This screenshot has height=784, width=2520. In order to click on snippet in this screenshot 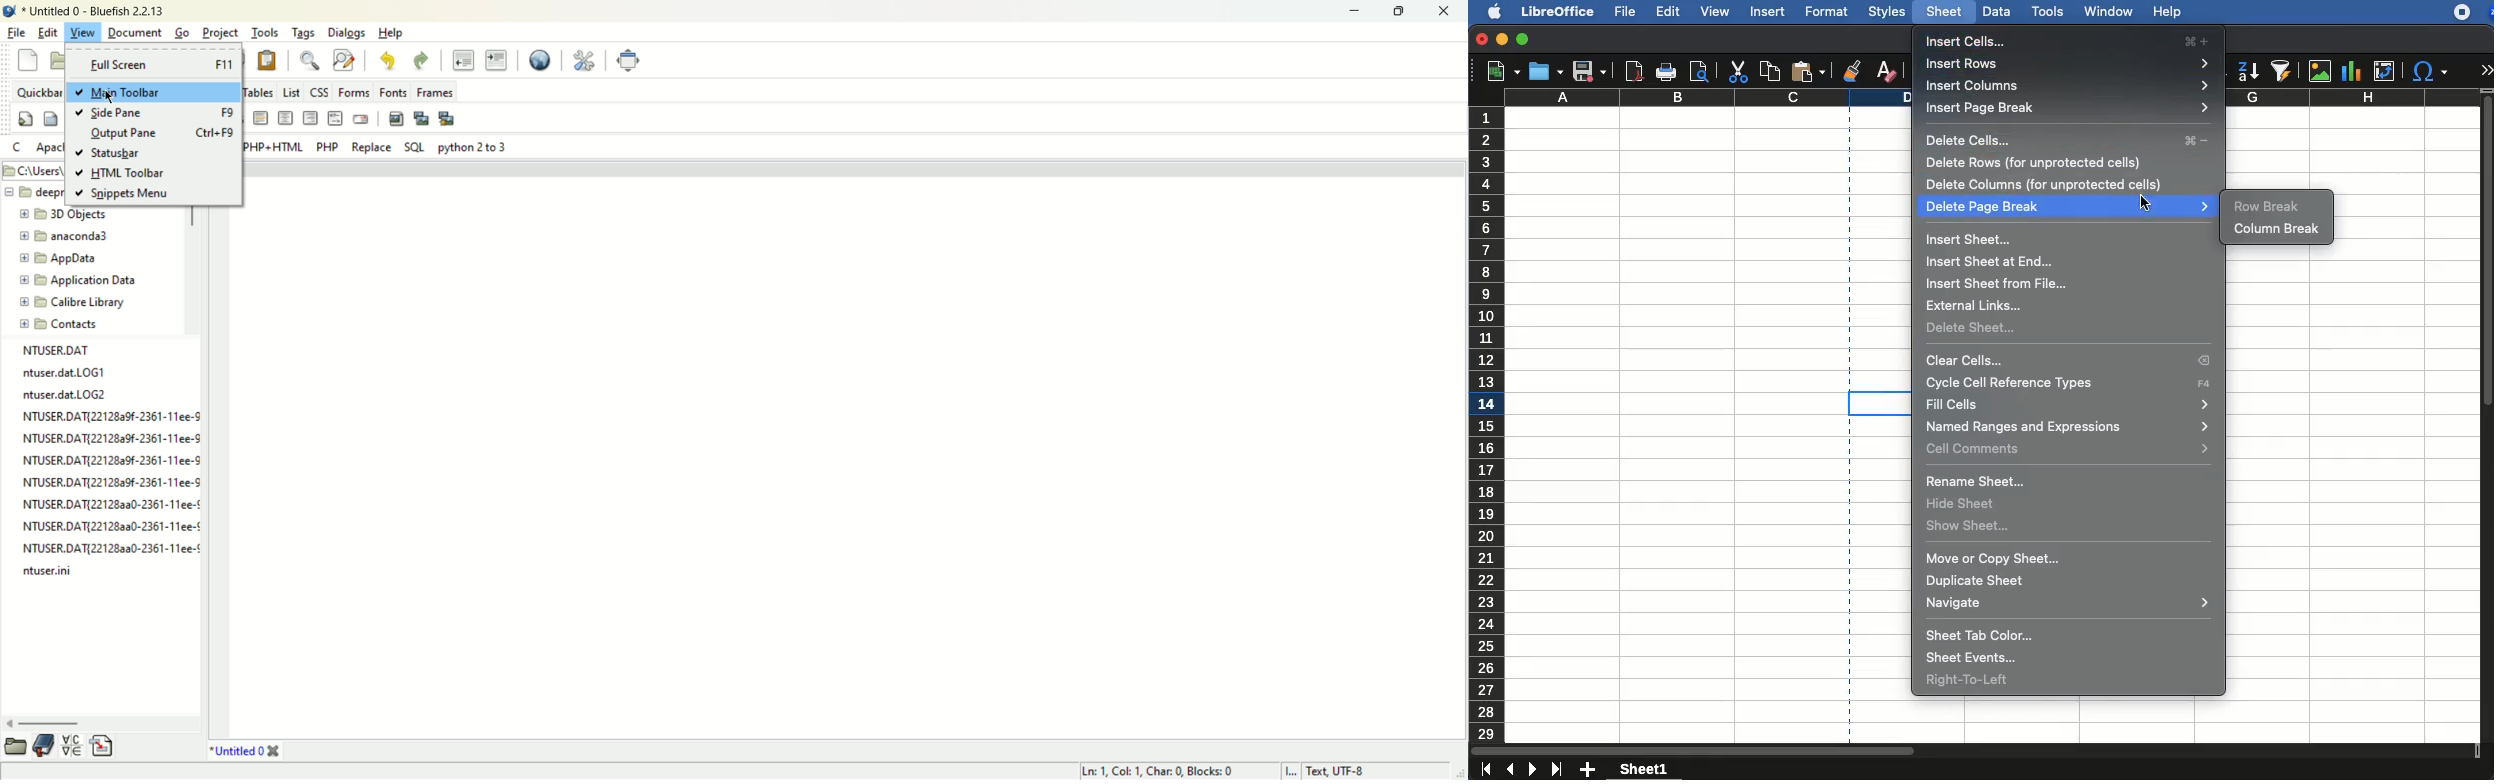, I will do `click(103, 747)`.